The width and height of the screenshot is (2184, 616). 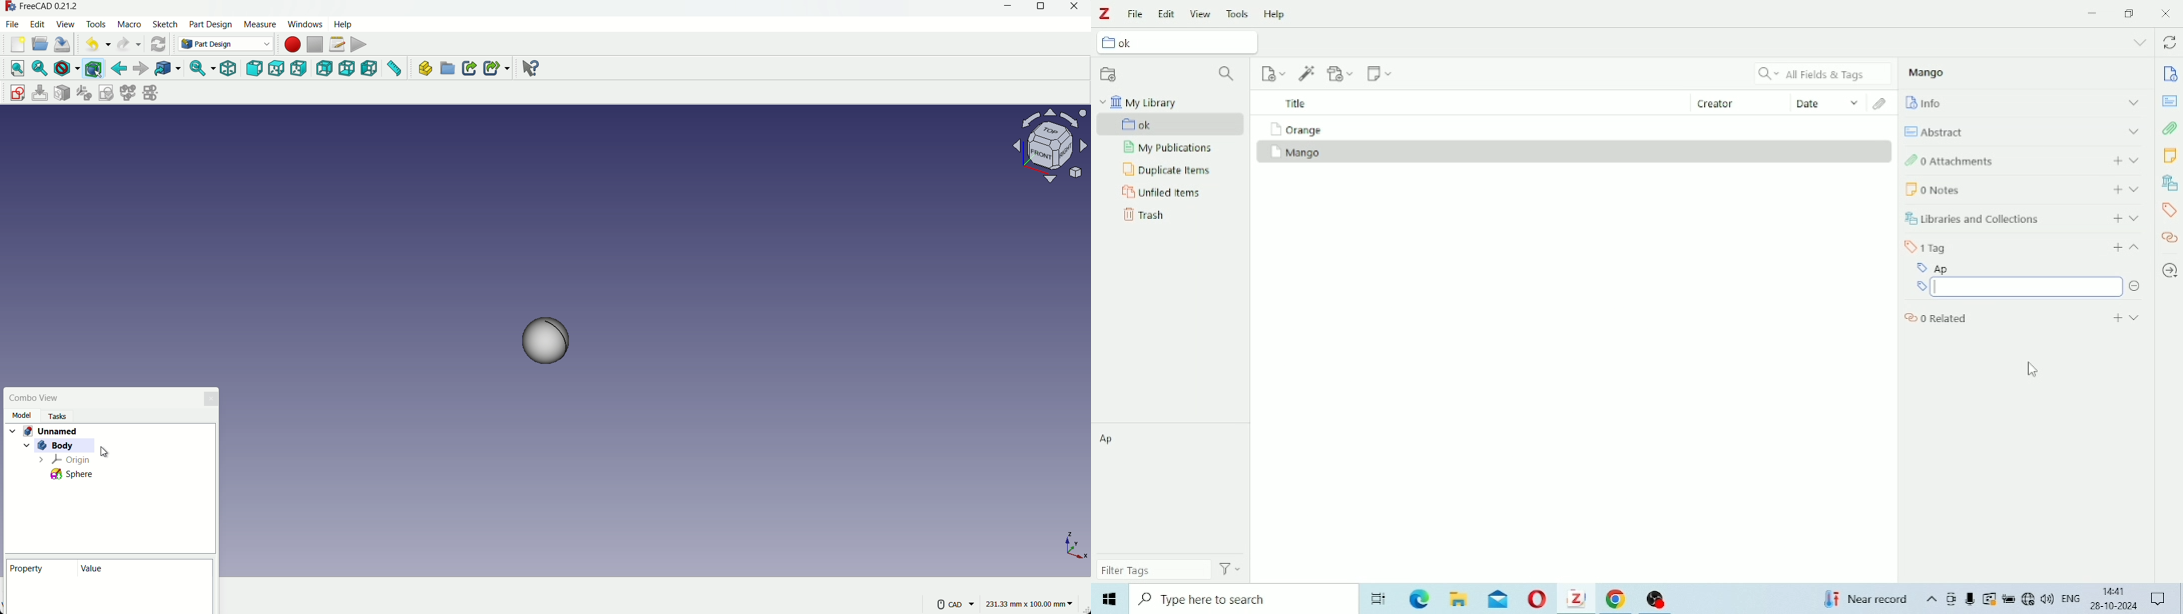 I want to click on more settings, so click(x=957, y=604).